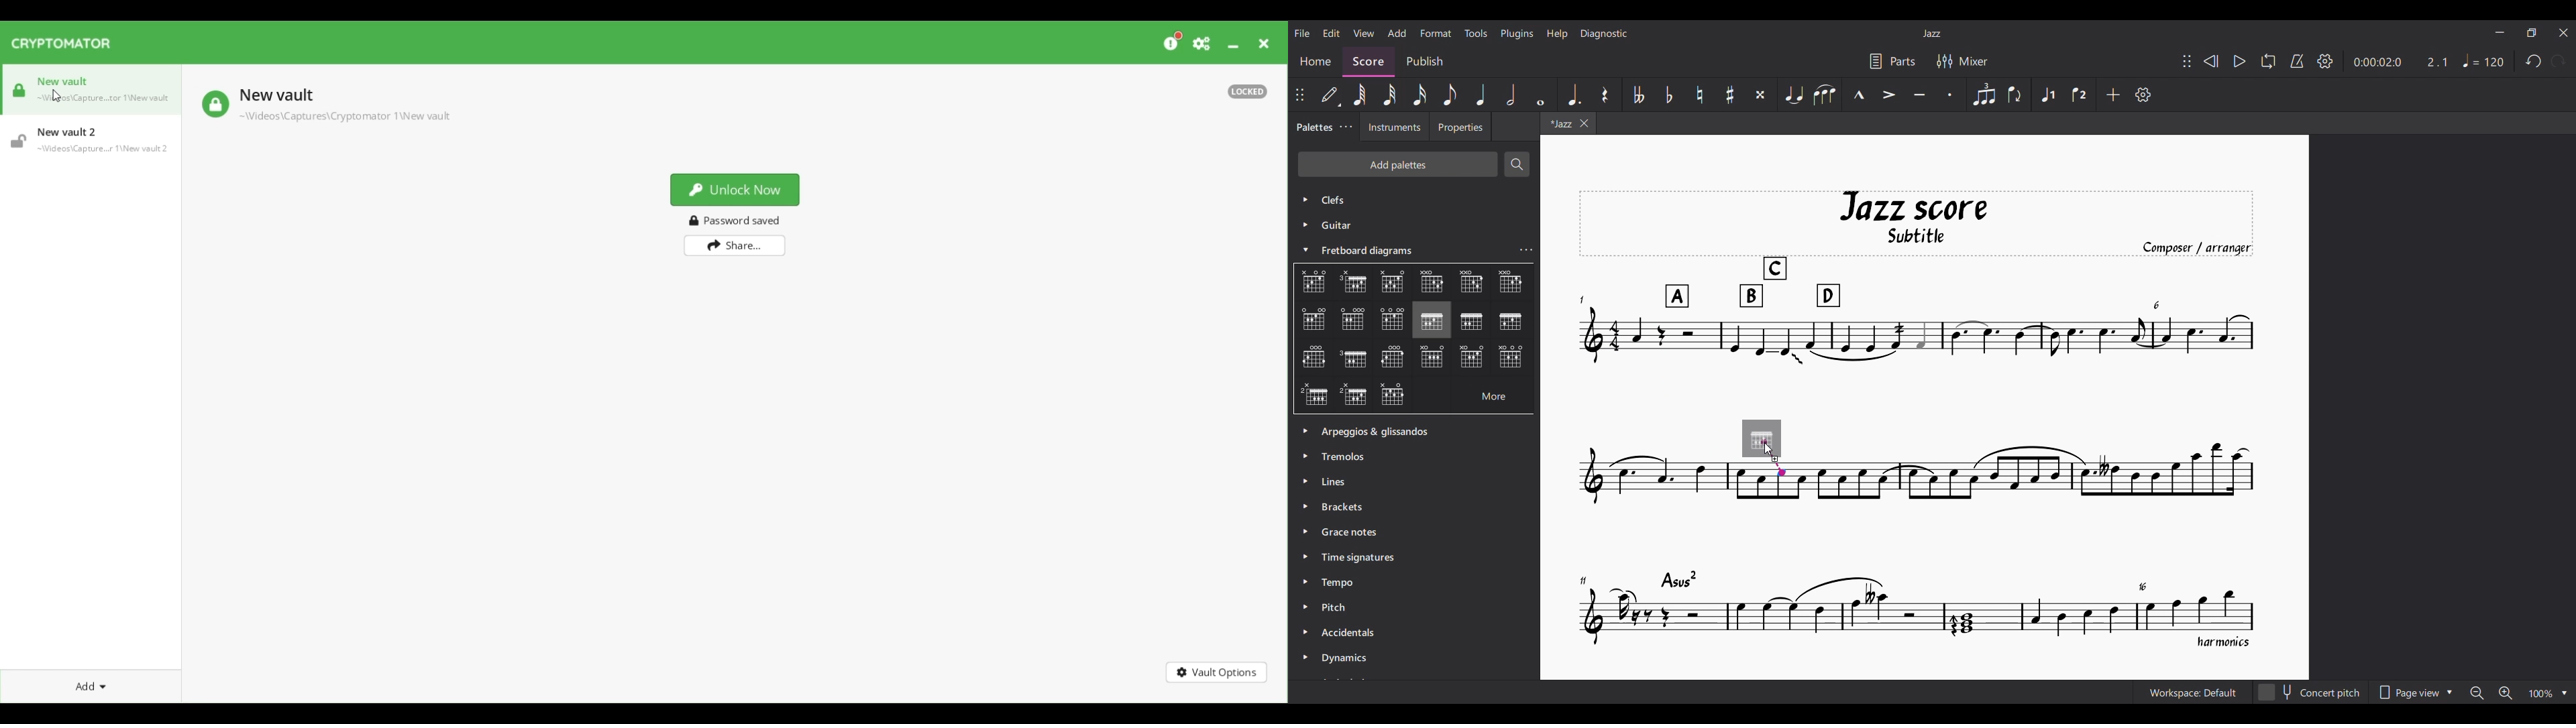 This screenshot has width=2576, height=728. What do you see at coordinates (1354, 396) in the screenshot?
I see `Chart 18` at bounding box center [1354, 396].